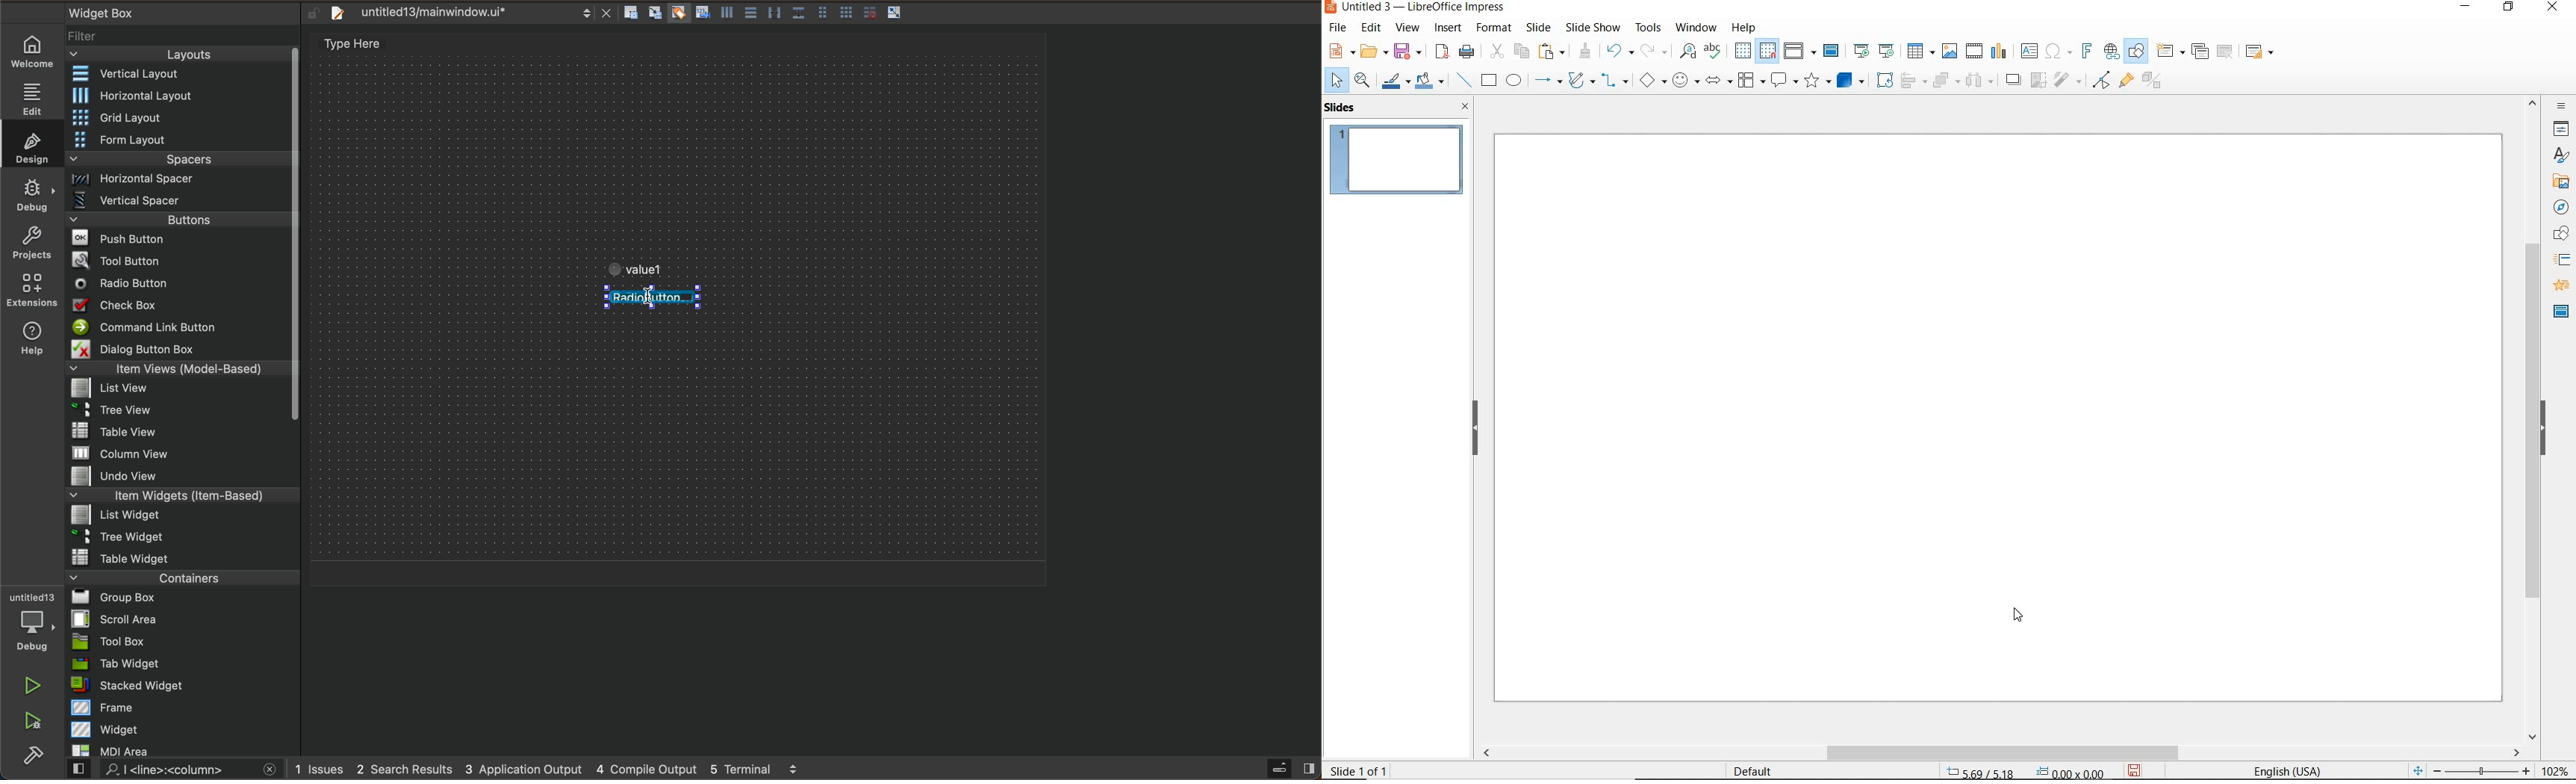  What do you see at coordinates (1974, 52) in the screenshot?
I see `INSERT VIDEO` at bounding box center [1974, 52].